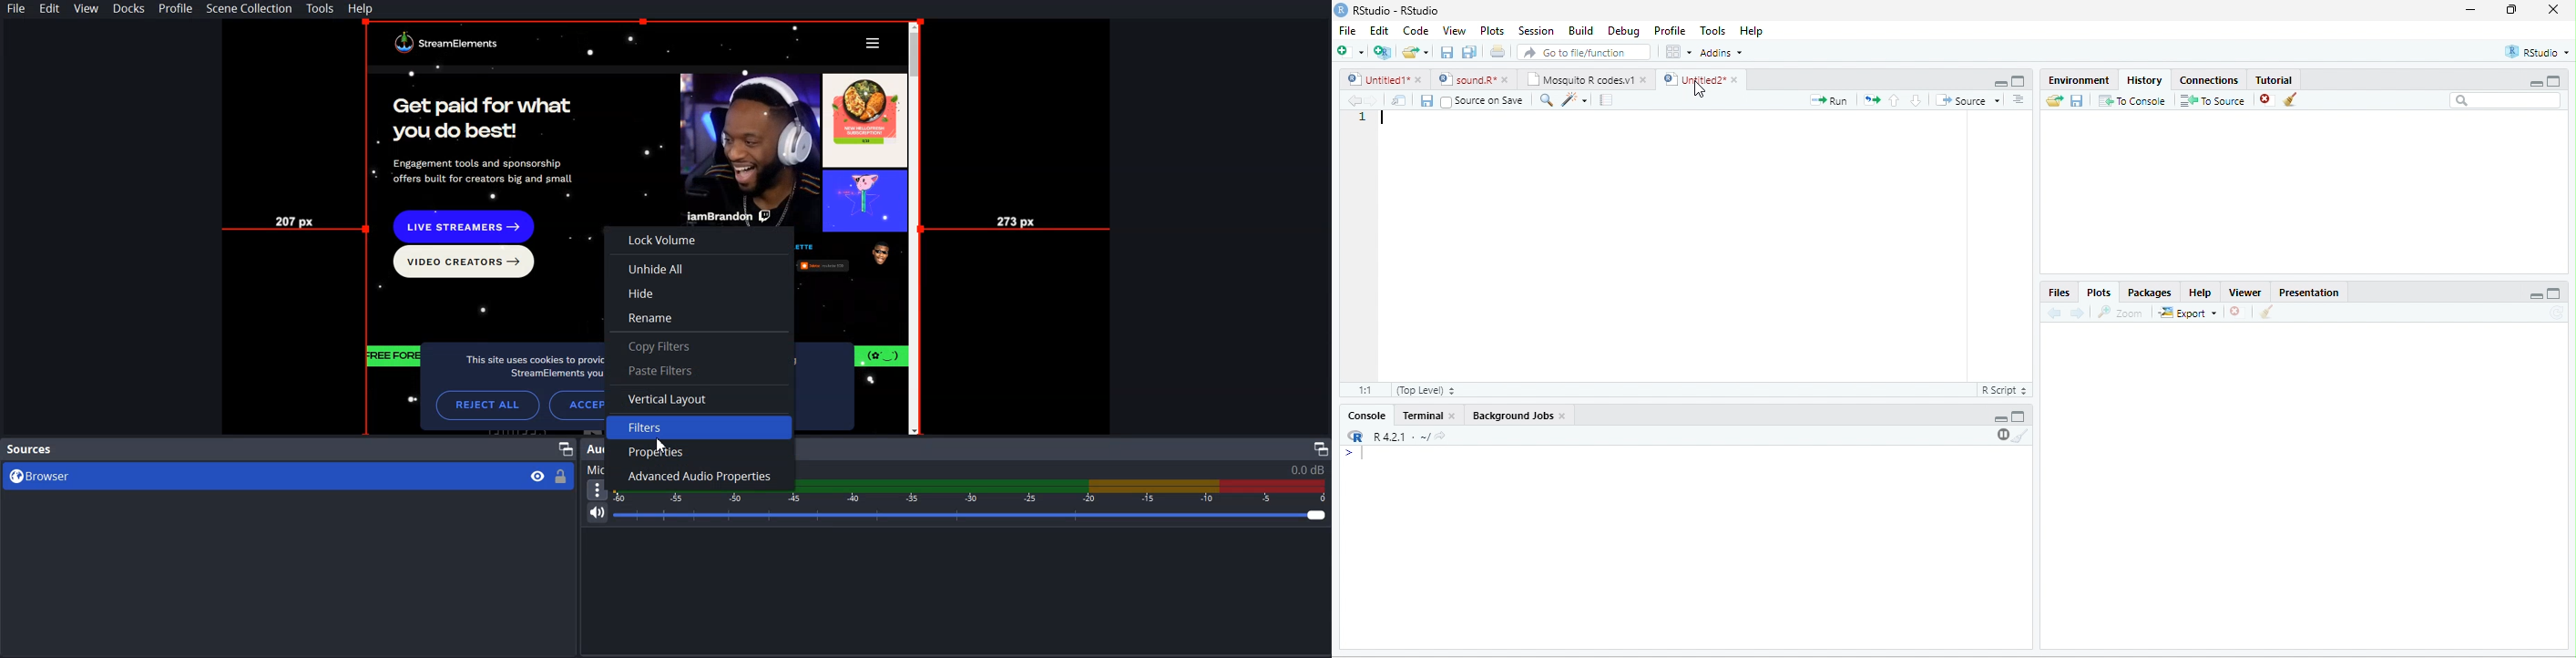 The width and height of the screenshot is (2576, 672). Describe the element at coordinates (1426, 391) in the screenshot. I see `Top Level` at that location.